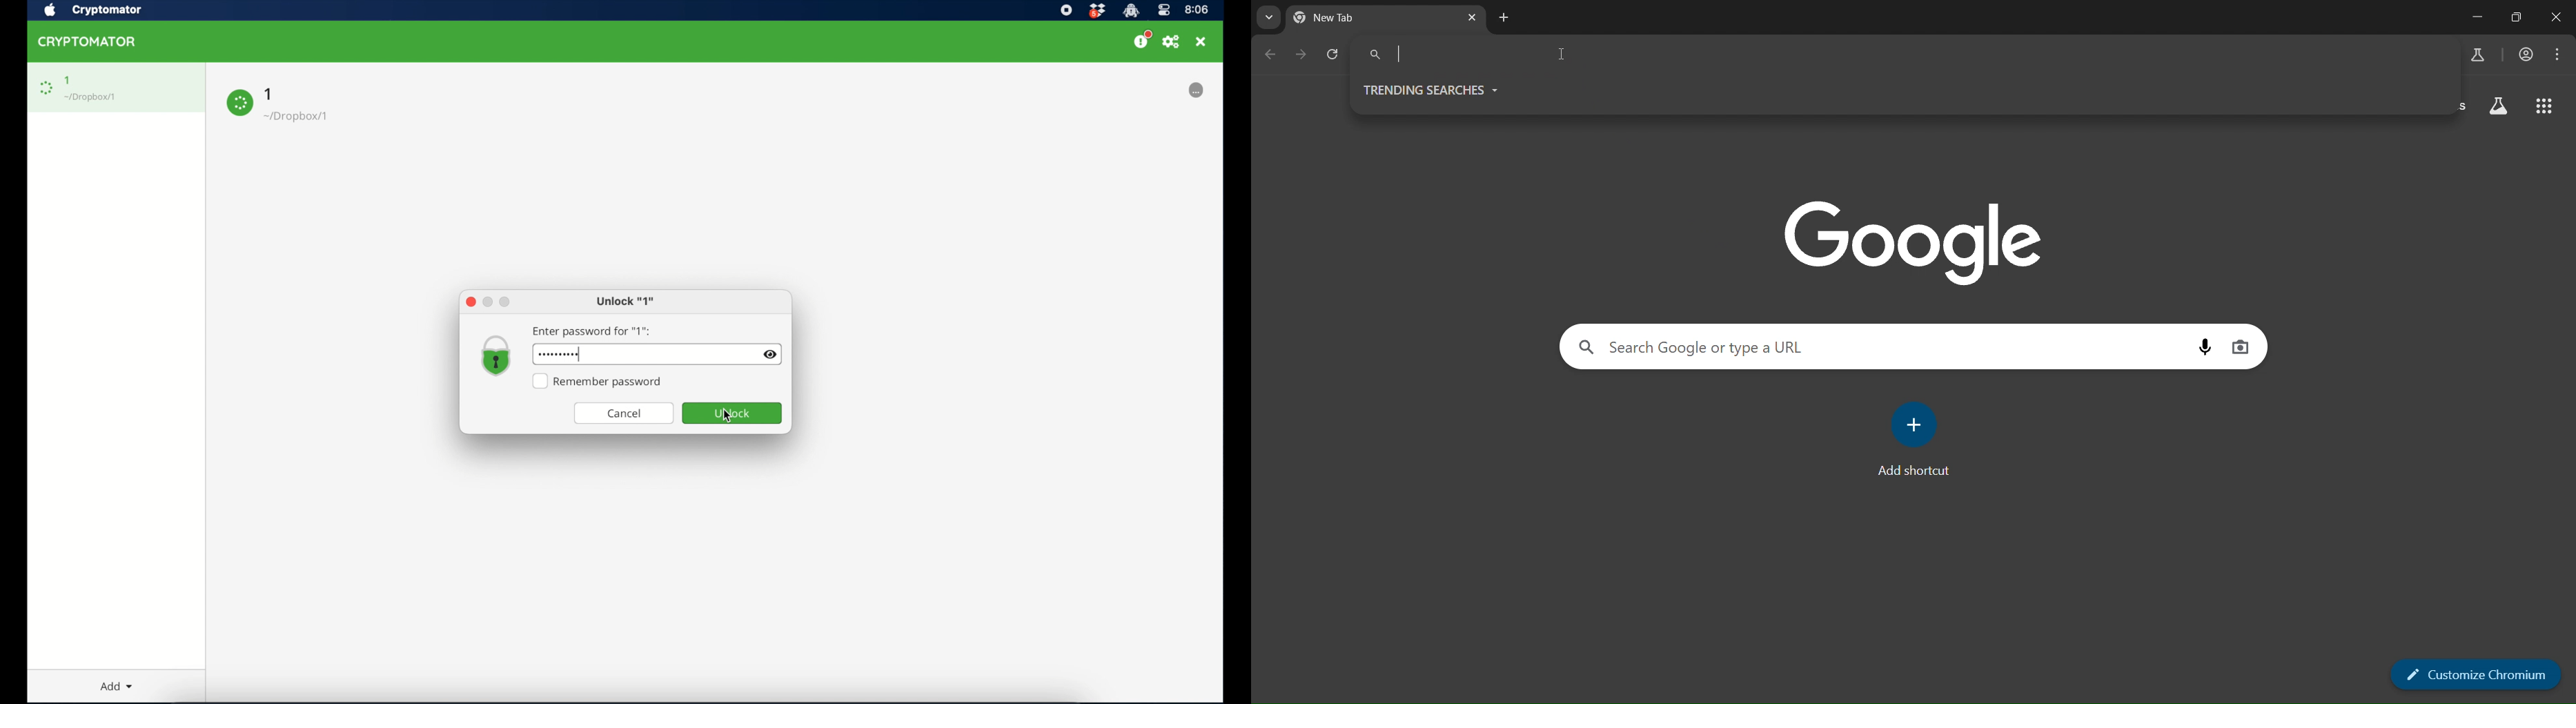  What do you see at coordinates (1437, 90) in the screenshot?
I see `trending searches` at bounding box center [1437, 90].